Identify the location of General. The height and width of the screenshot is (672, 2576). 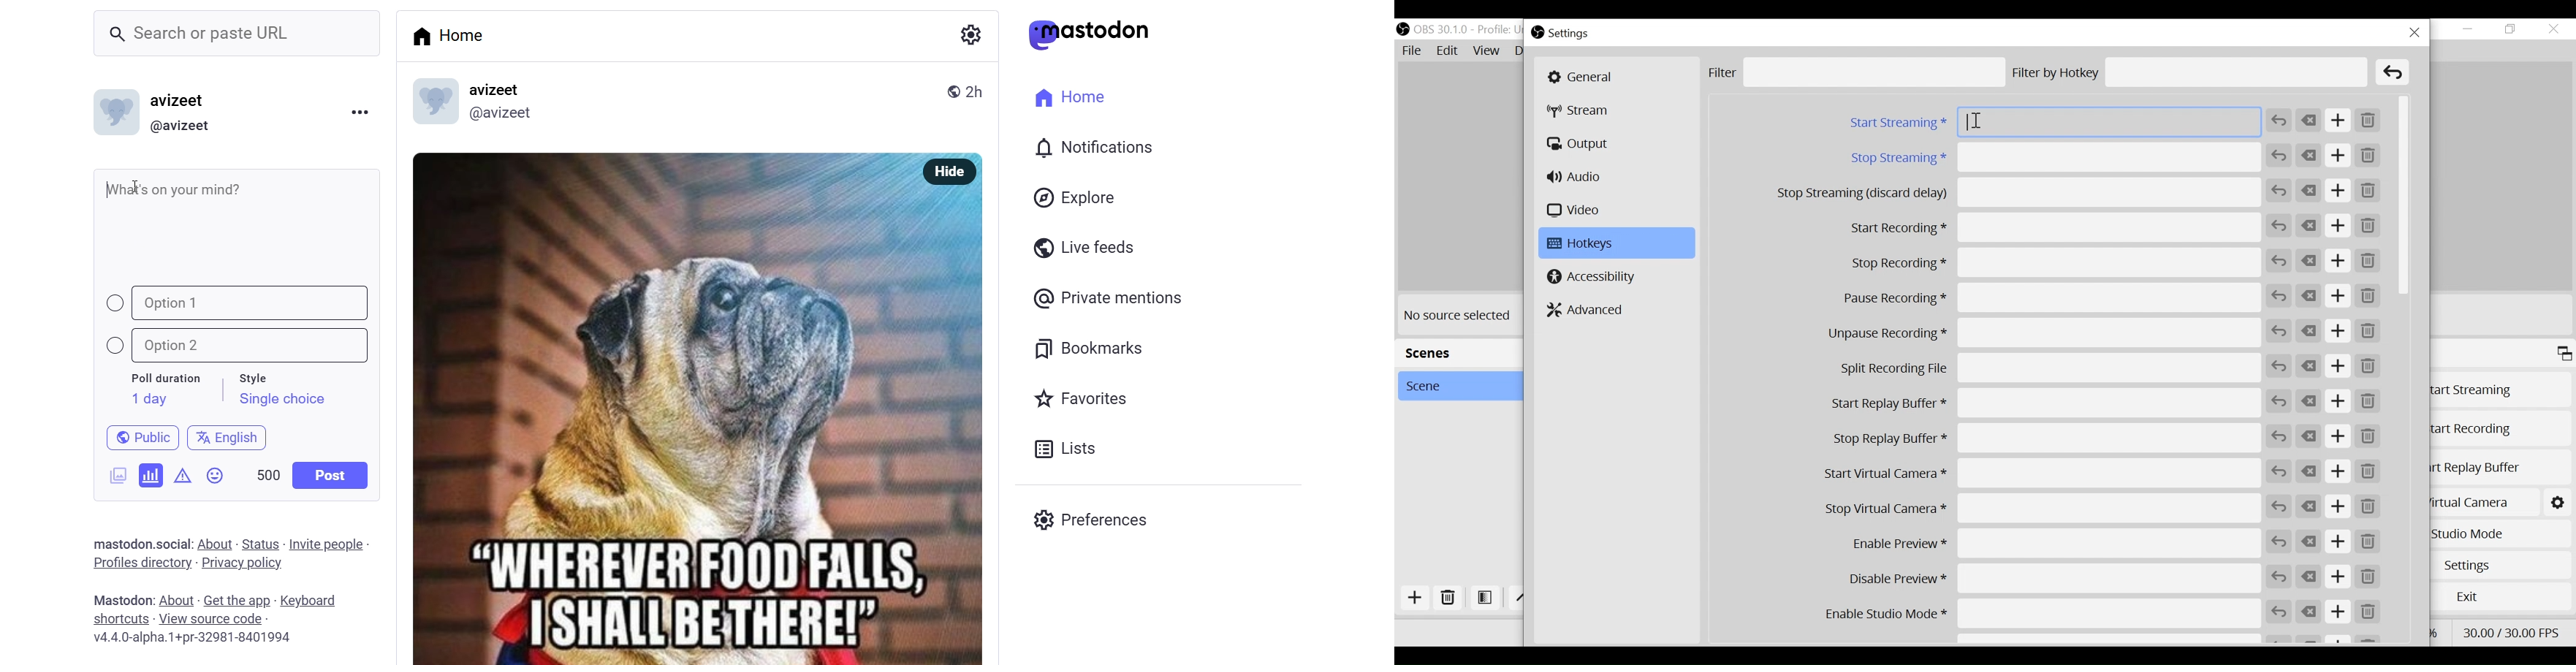
(1617, 76).